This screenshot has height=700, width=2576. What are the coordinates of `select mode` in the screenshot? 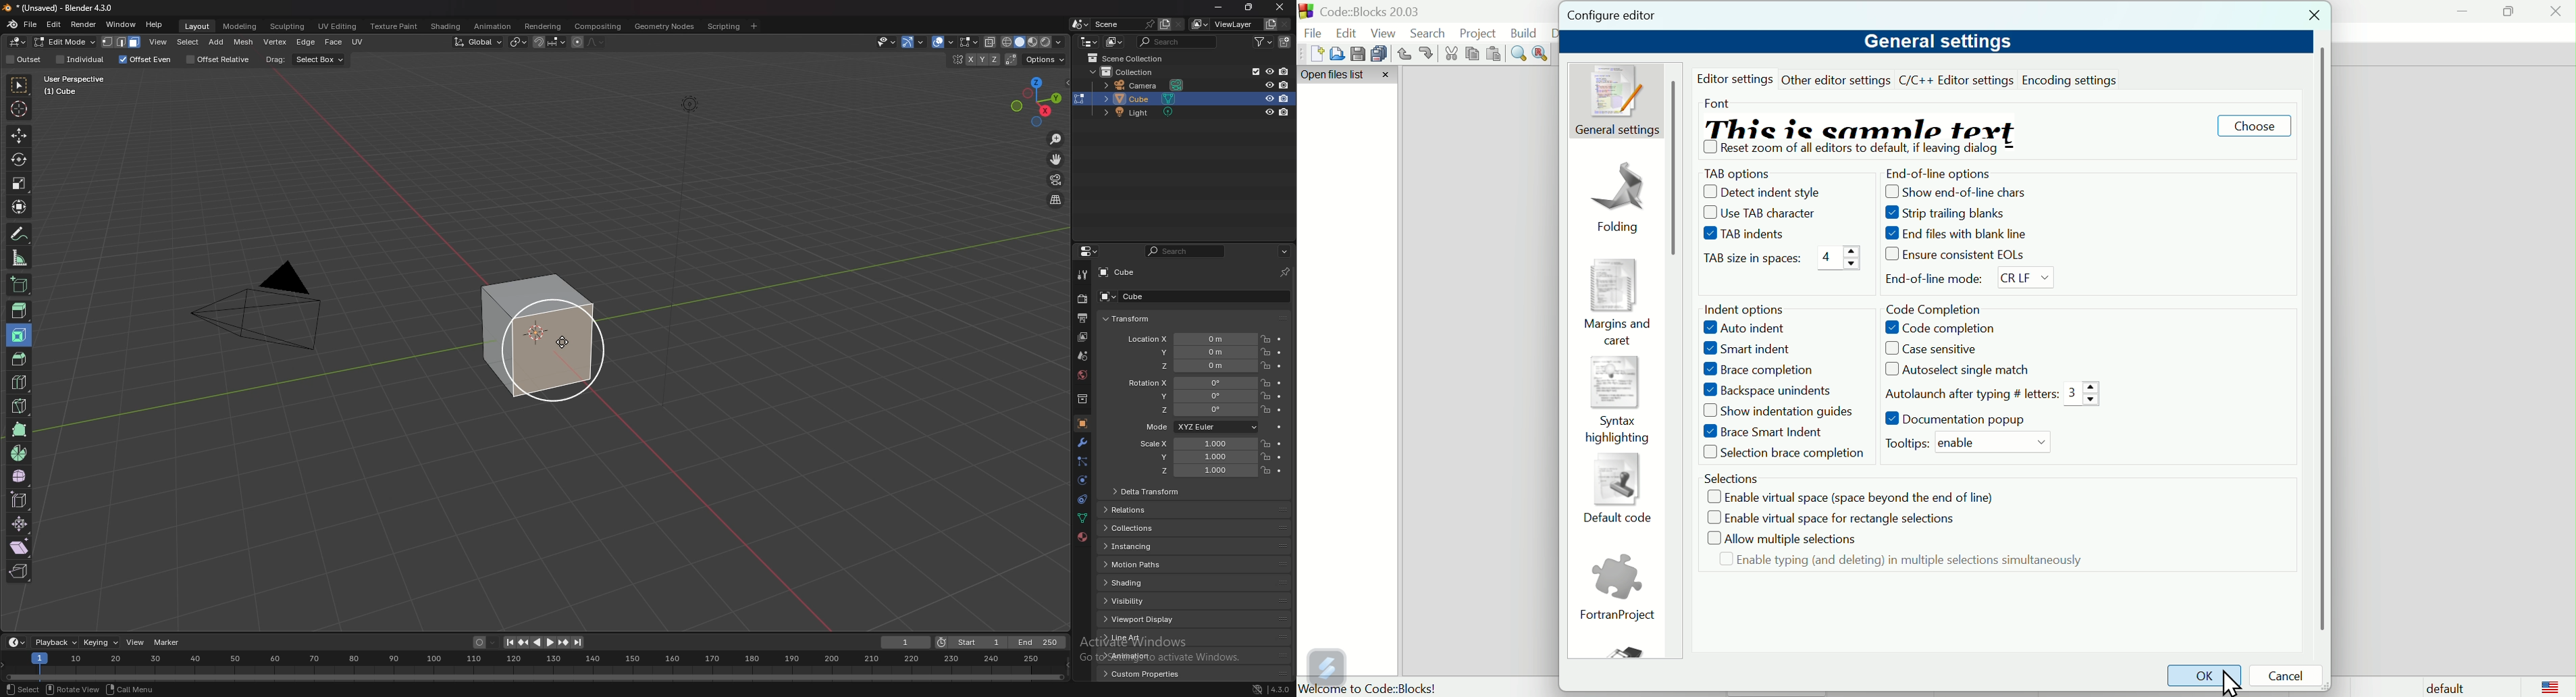 It's located at (122, 42).